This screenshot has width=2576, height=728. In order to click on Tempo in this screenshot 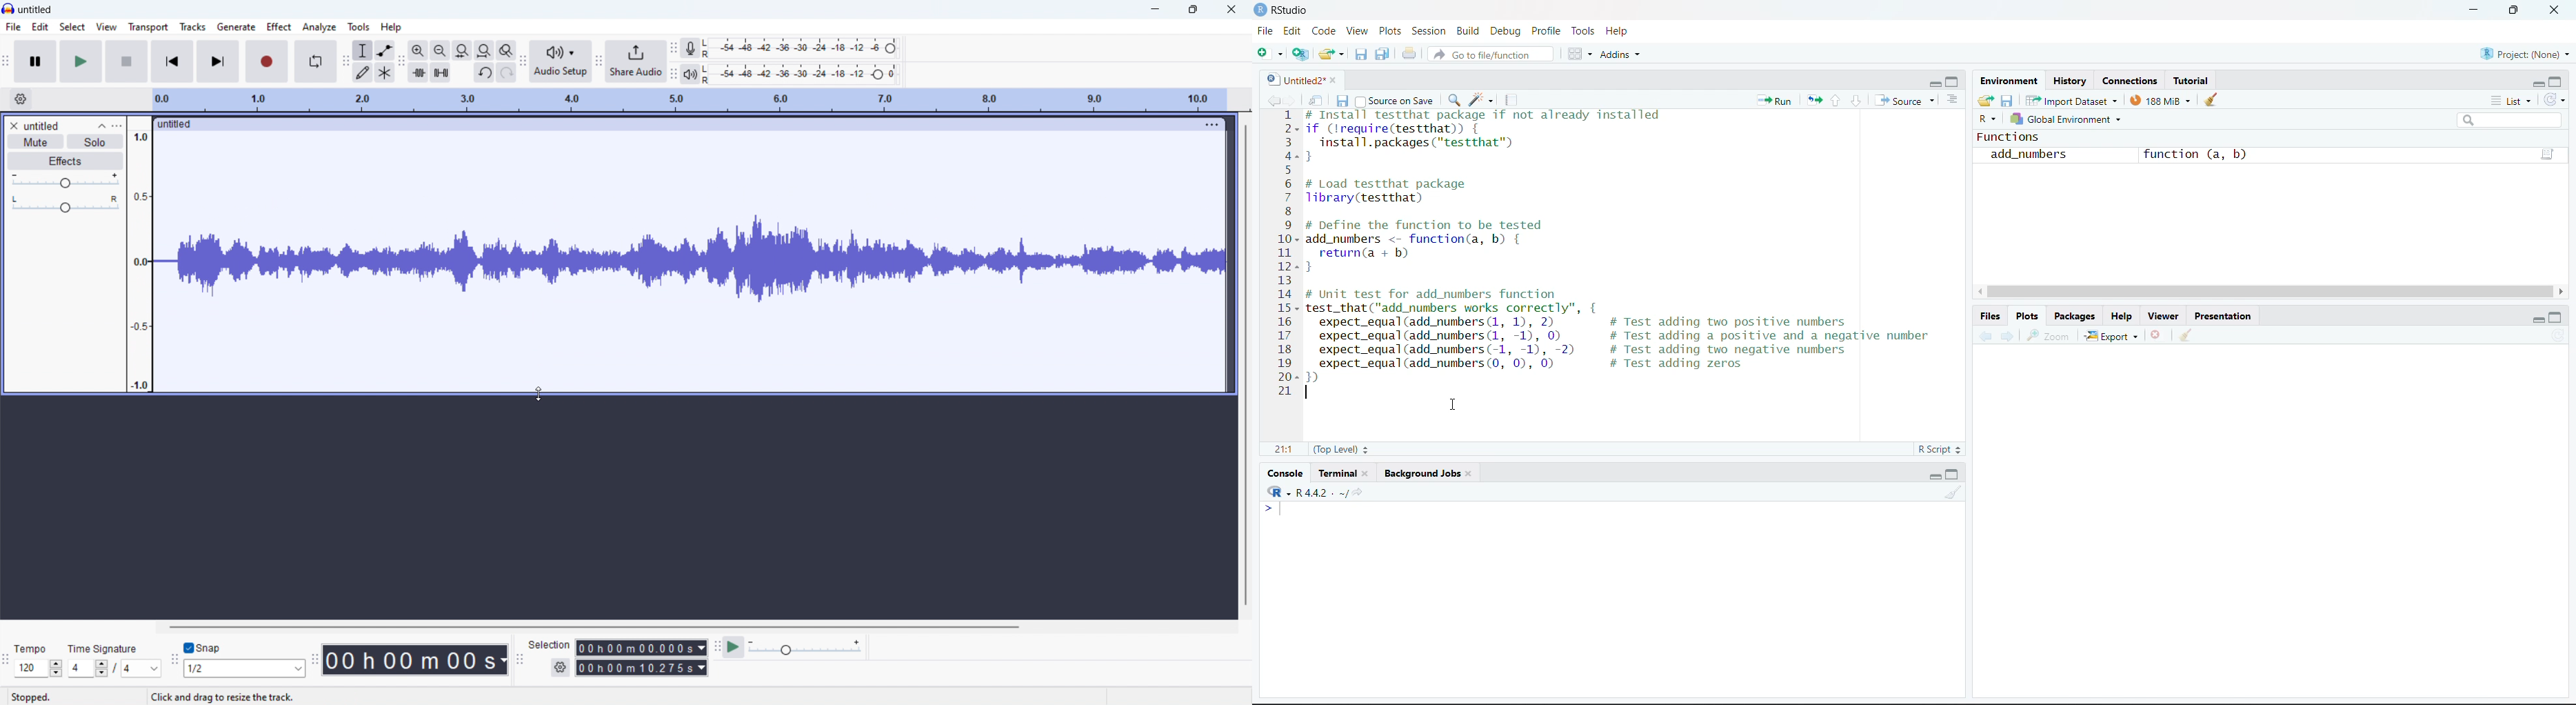, I will do `click(34, 649)`.